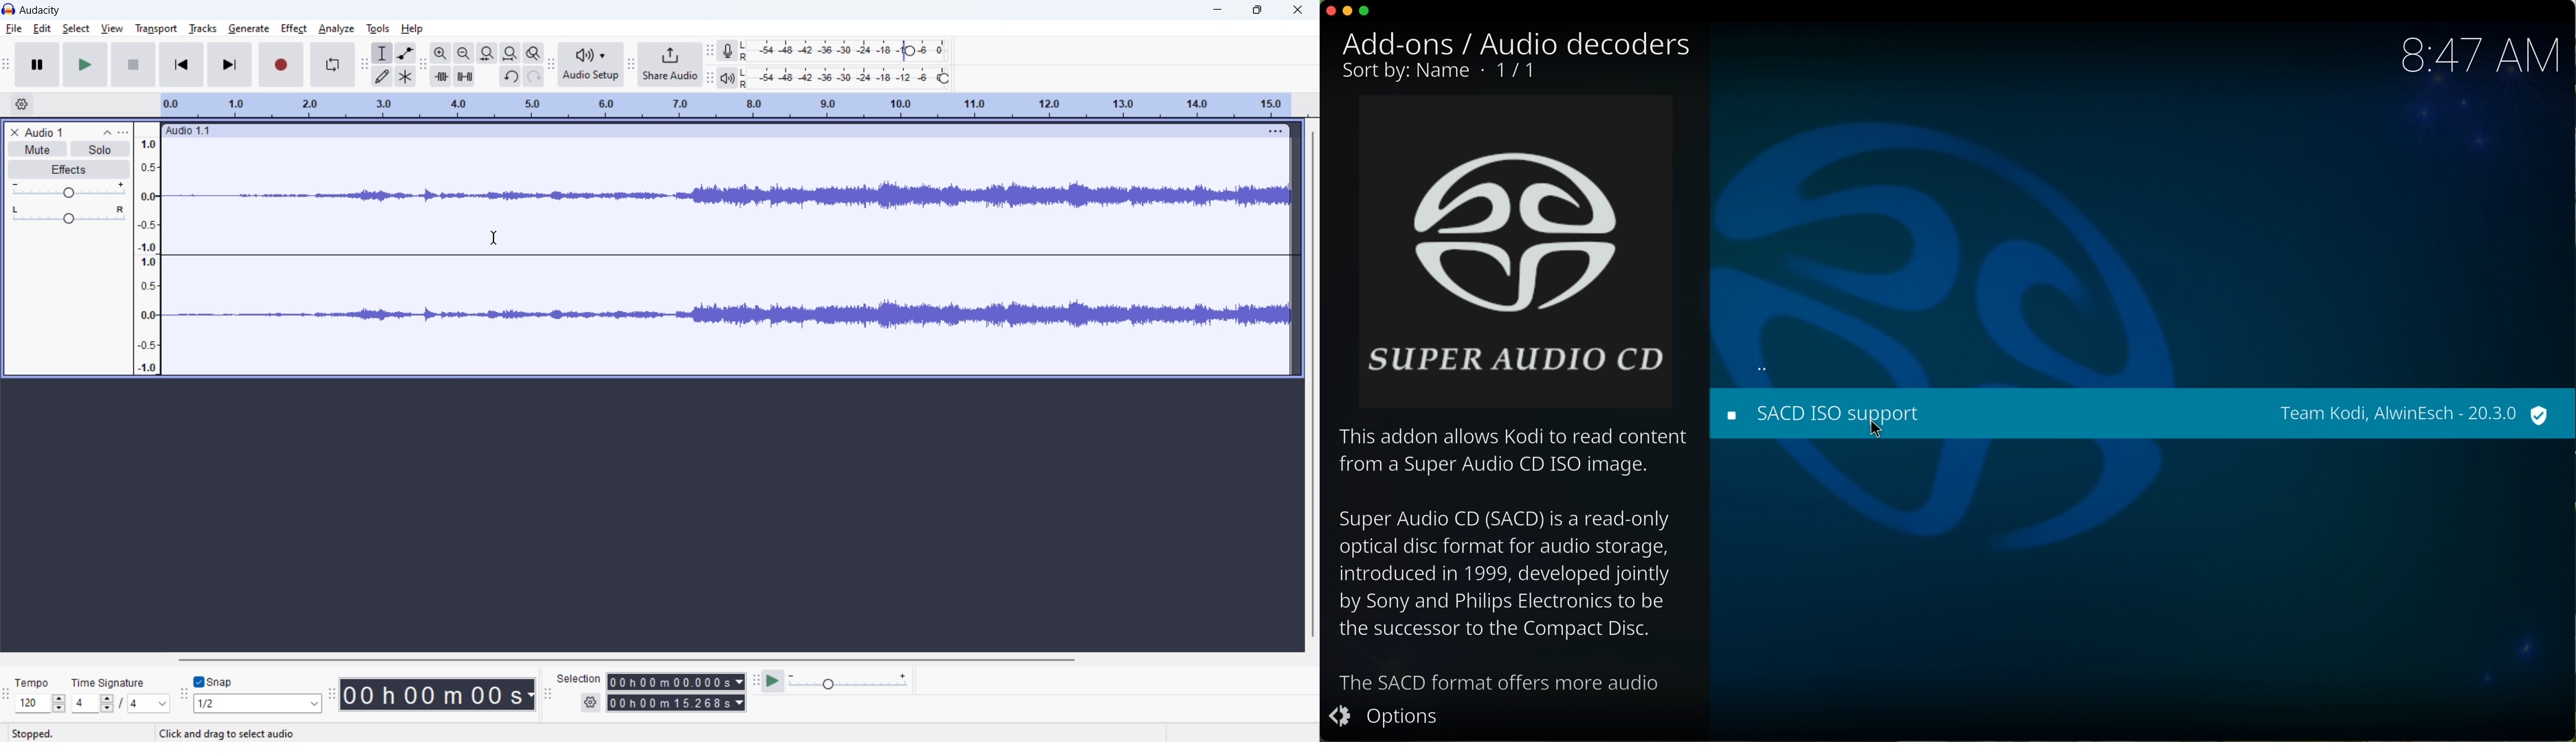 This screenshot has height=756, width=2576. Describe the element at coordinates (230, 65) in the screenshot. I see `skip to end` at that location.